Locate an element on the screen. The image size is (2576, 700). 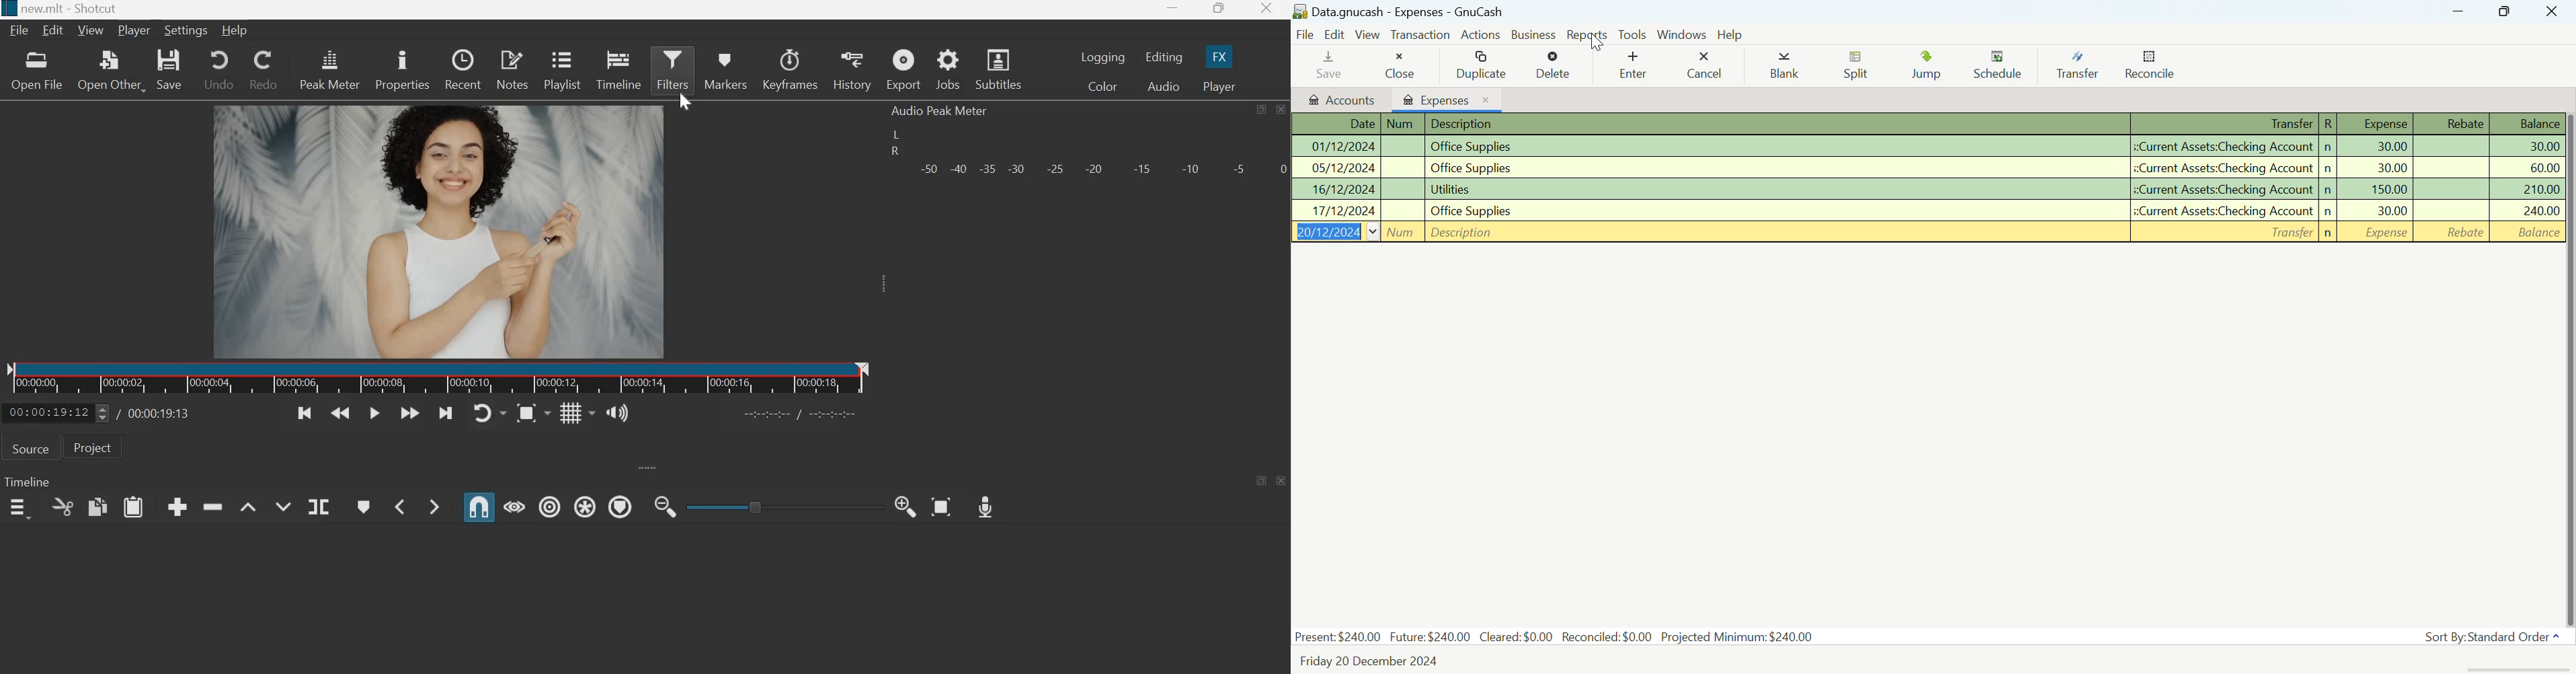
Expand is located at coordinates (881, 283).